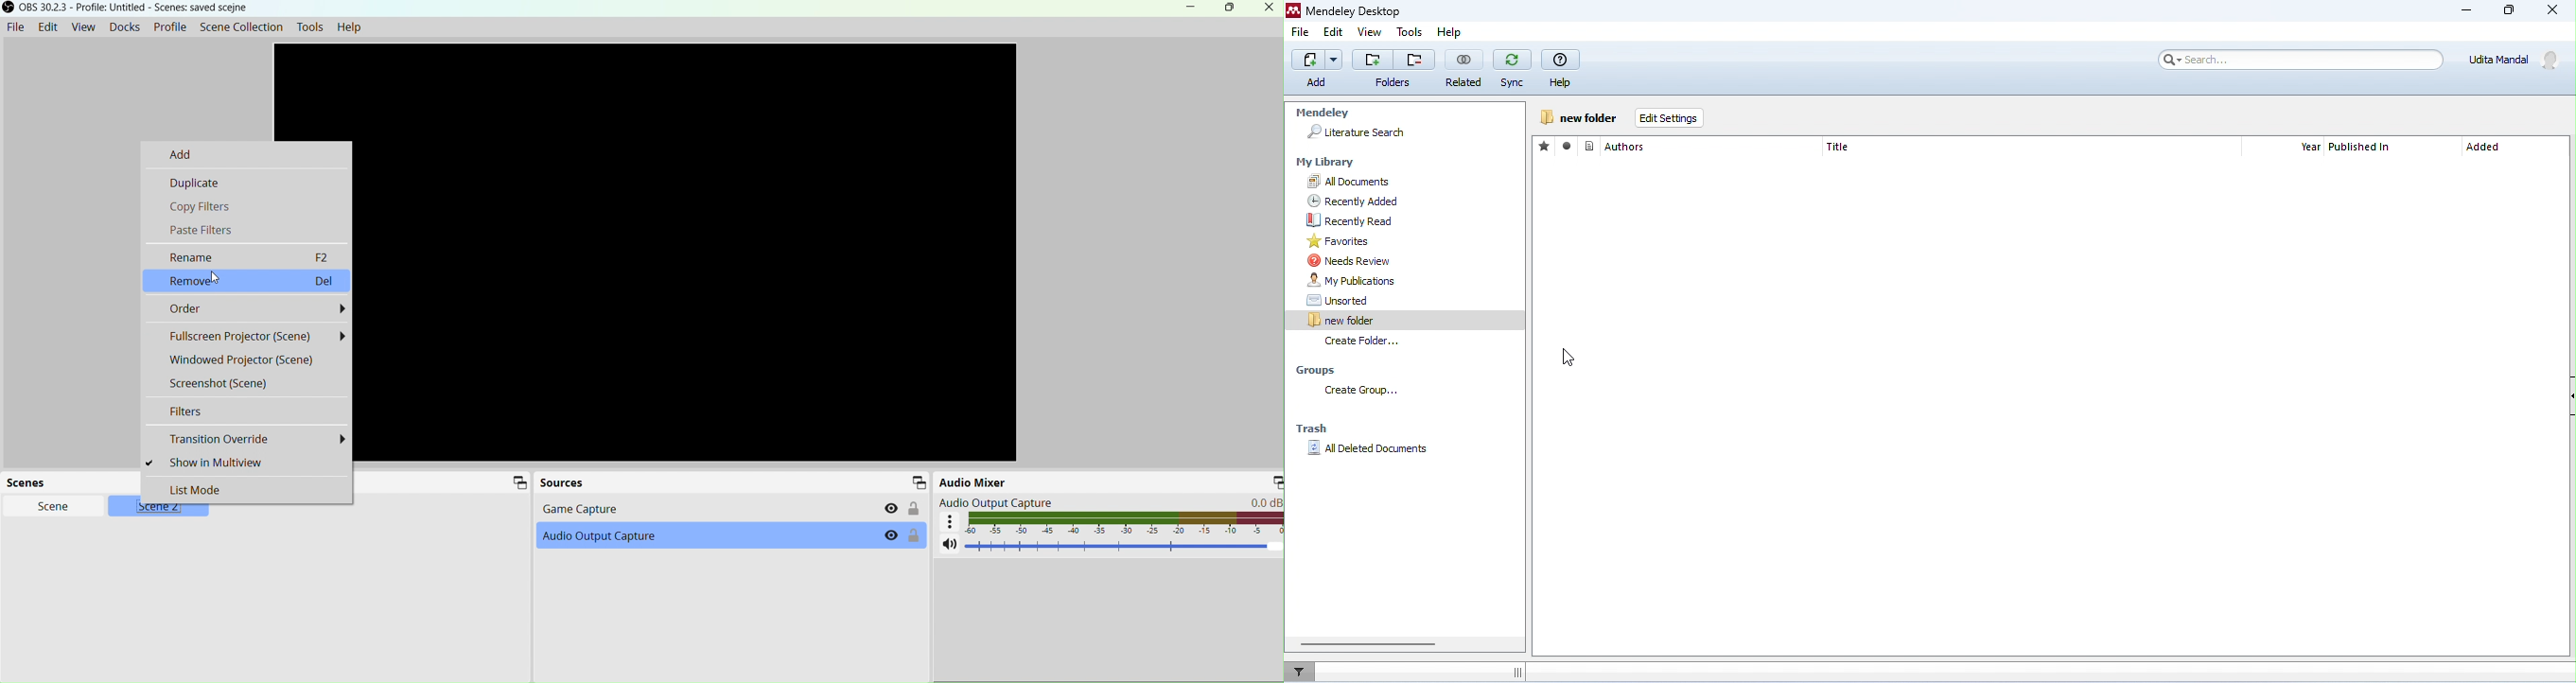 This screenshot has height=700, width=2576. What do you see at coordinates (247, 229) in the screenshot?
I see `Paste Filters` at bounding box center [247, 229].